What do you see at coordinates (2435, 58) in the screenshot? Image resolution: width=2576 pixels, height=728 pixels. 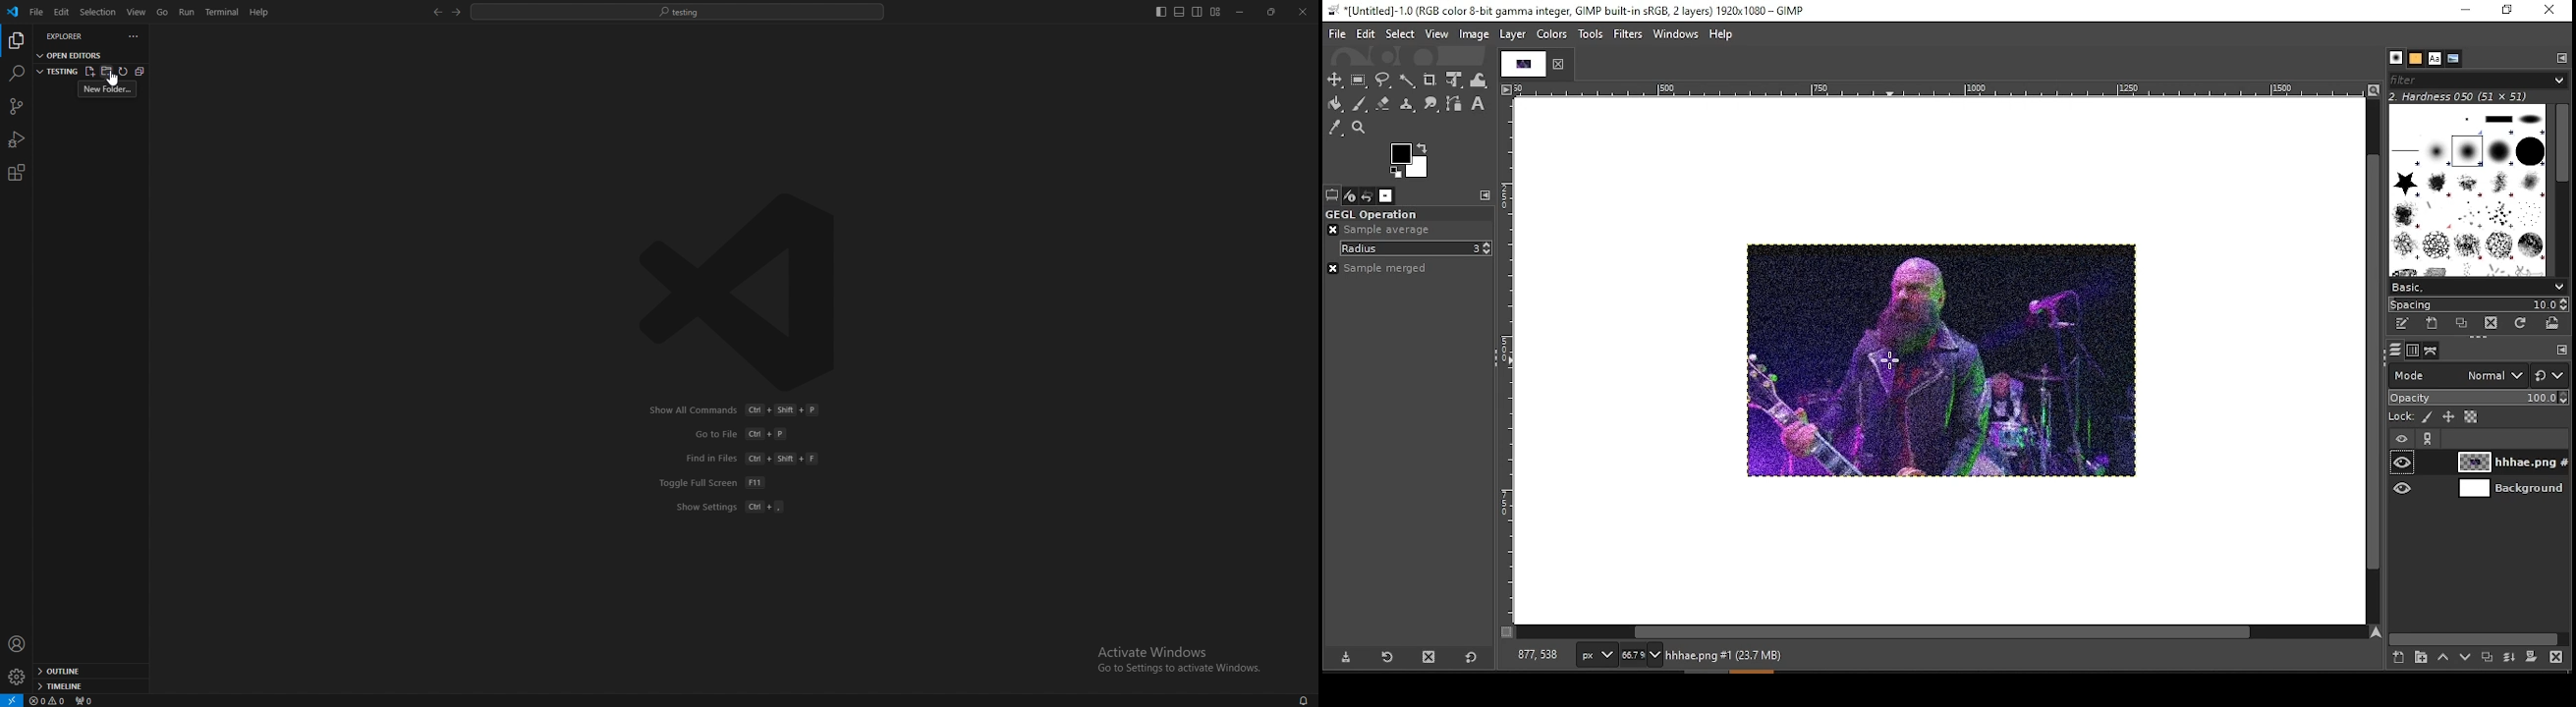 I see `fonts` at bounding box center [2435, 58].